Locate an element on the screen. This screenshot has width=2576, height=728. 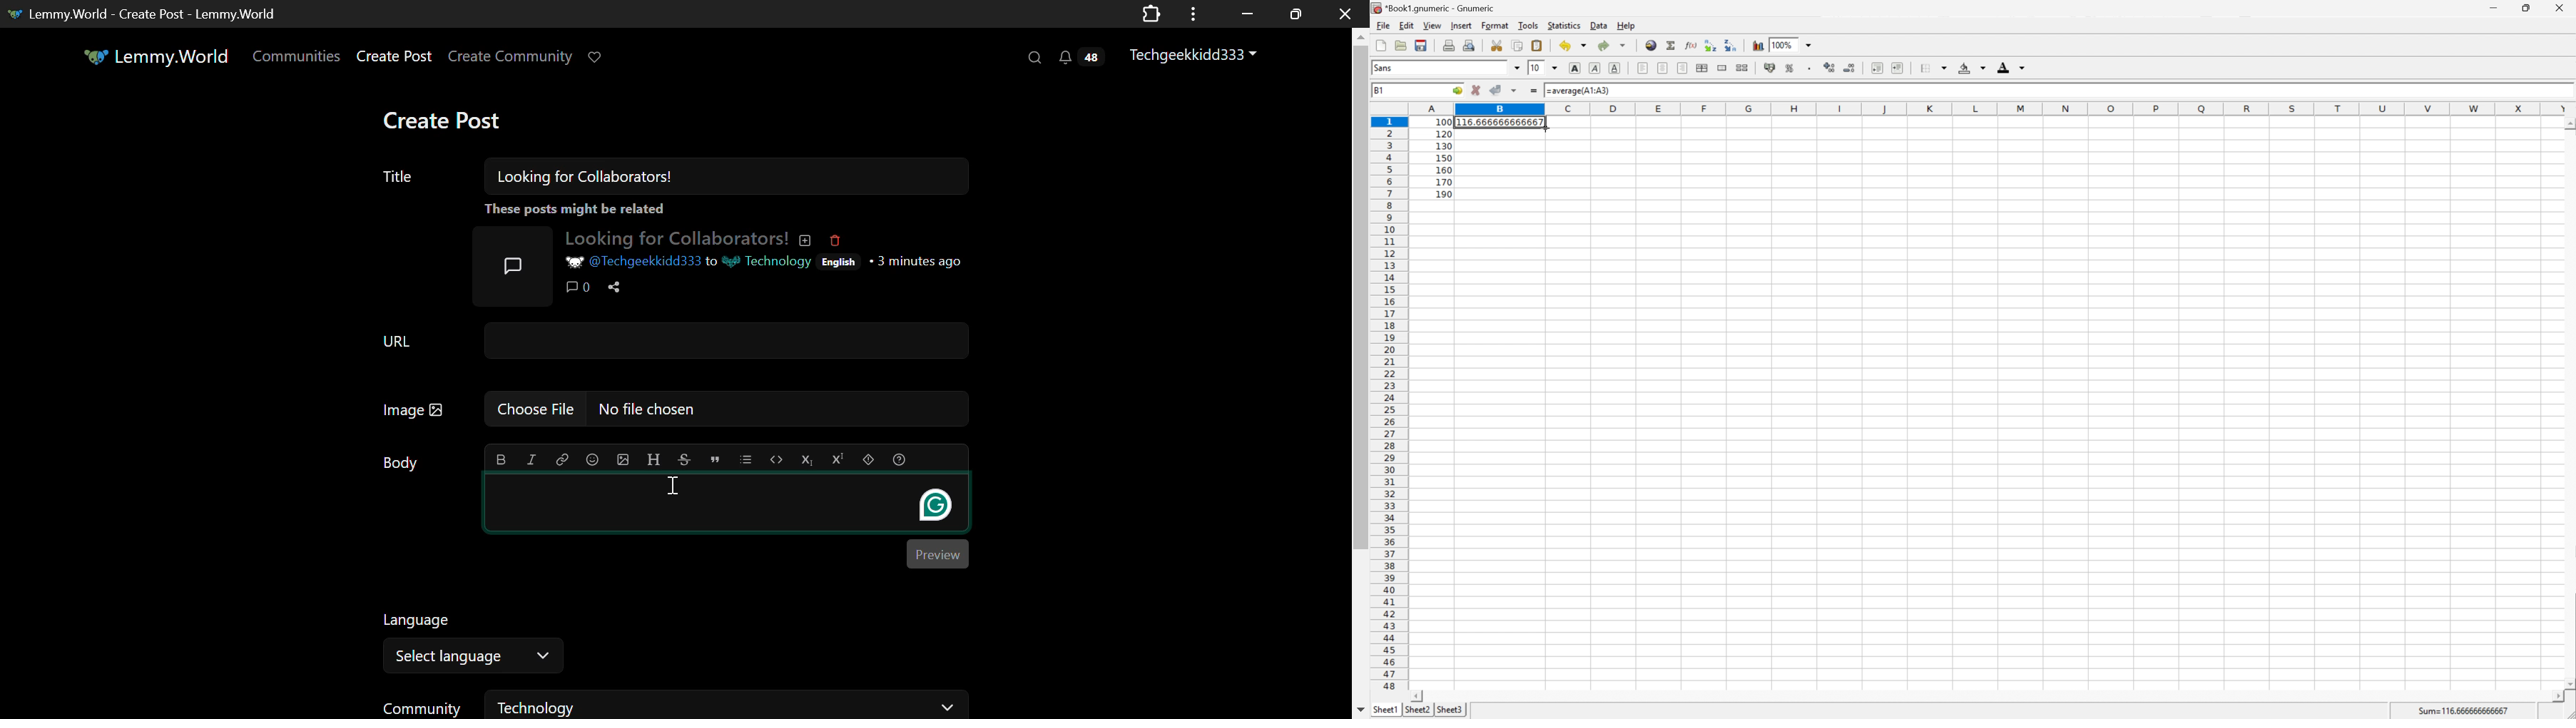
list is located at coordinates (745, 460).